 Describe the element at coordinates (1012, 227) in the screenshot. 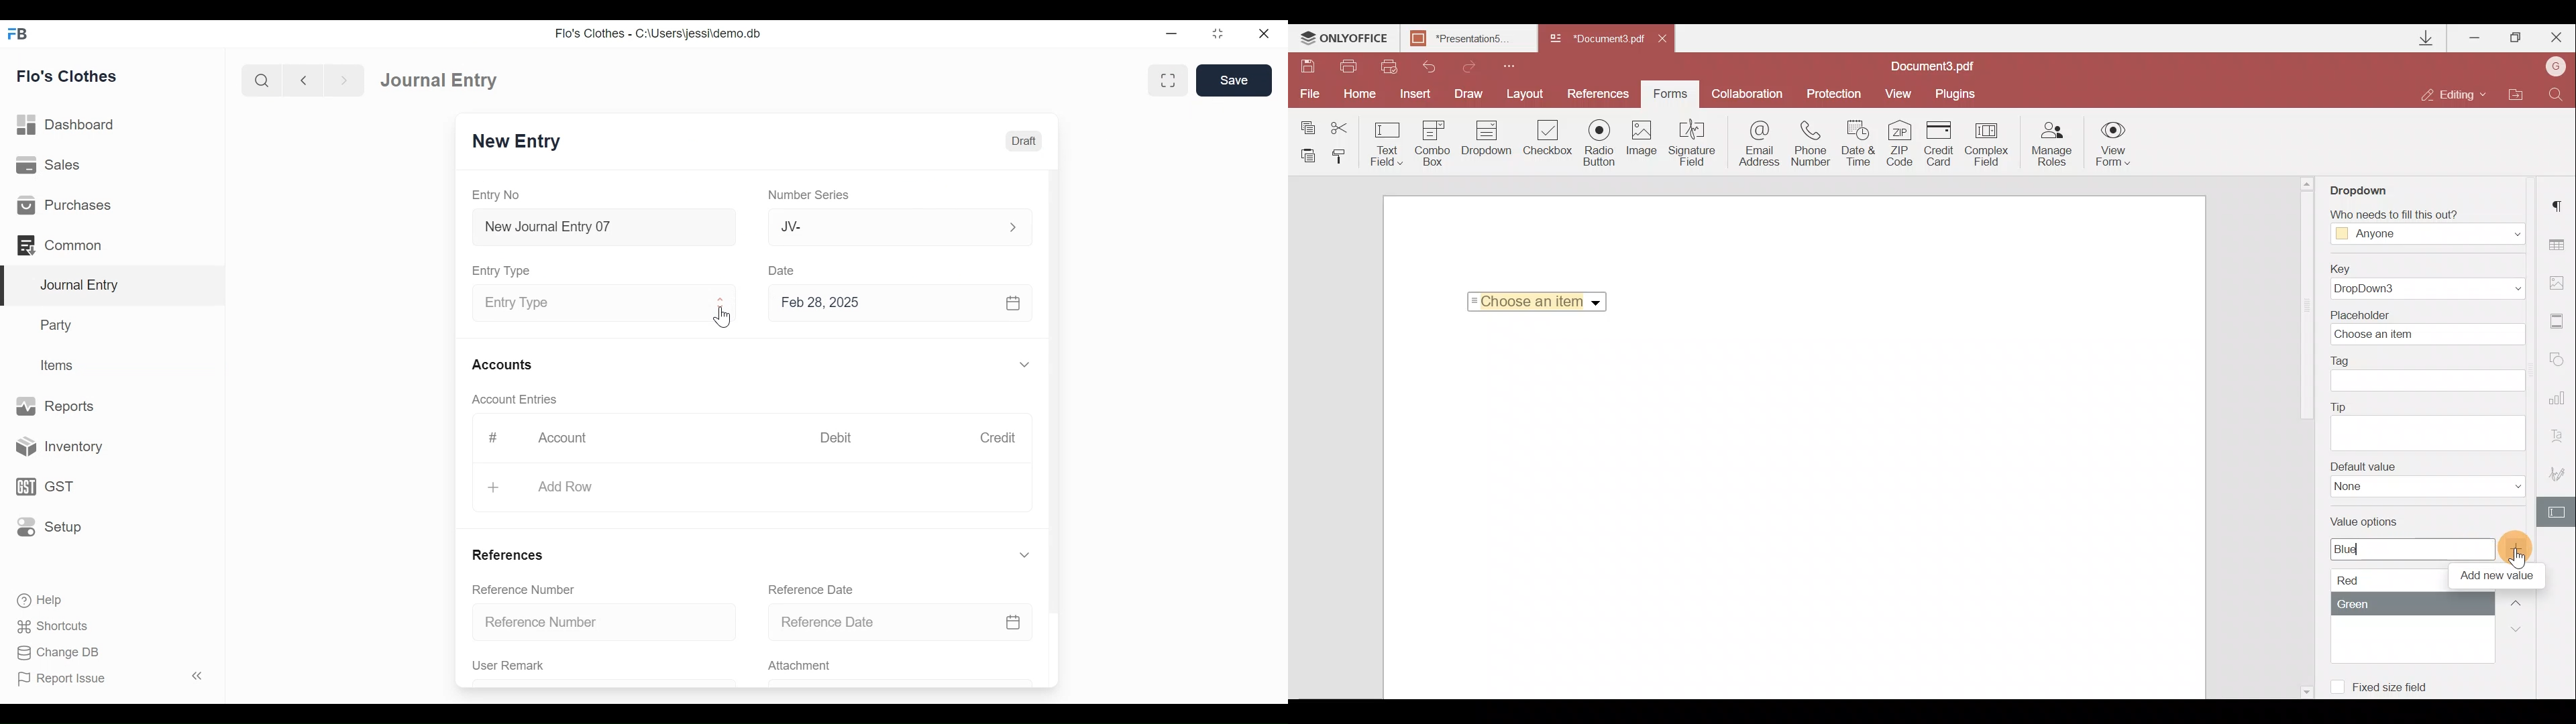

I see `Expand` at that location.